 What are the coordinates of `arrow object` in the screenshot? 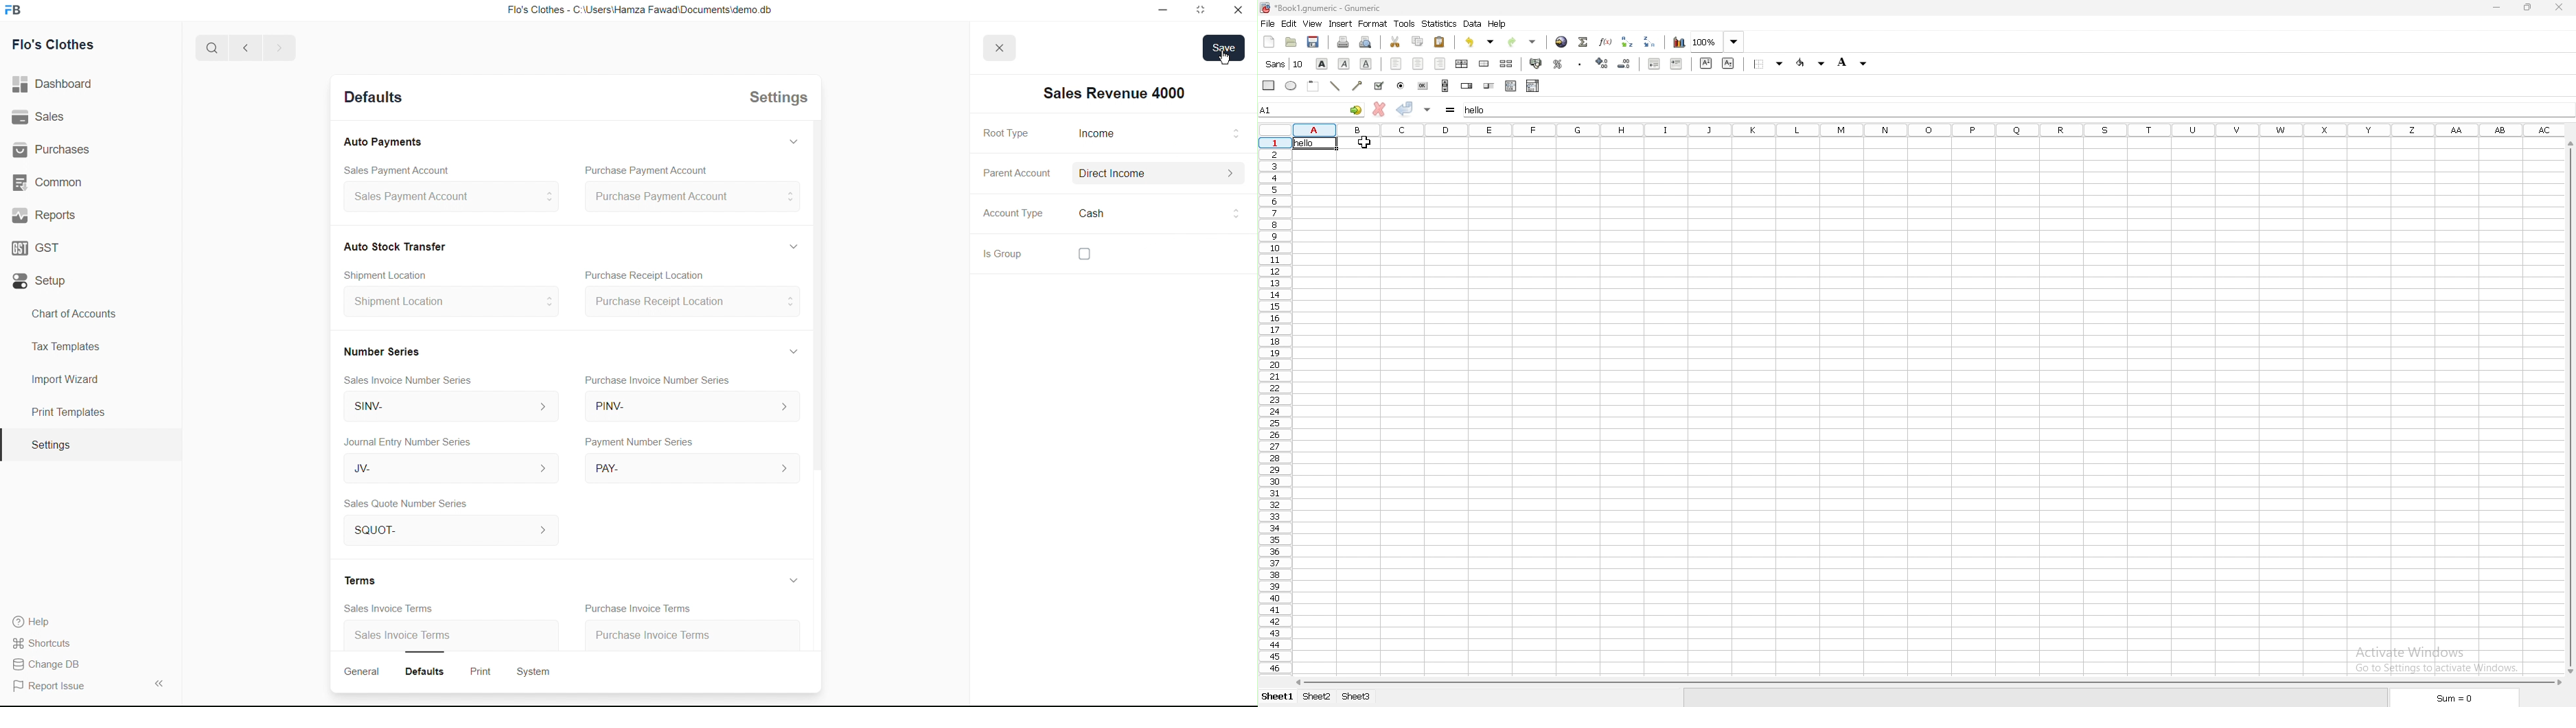 It's located at (1357, 85).